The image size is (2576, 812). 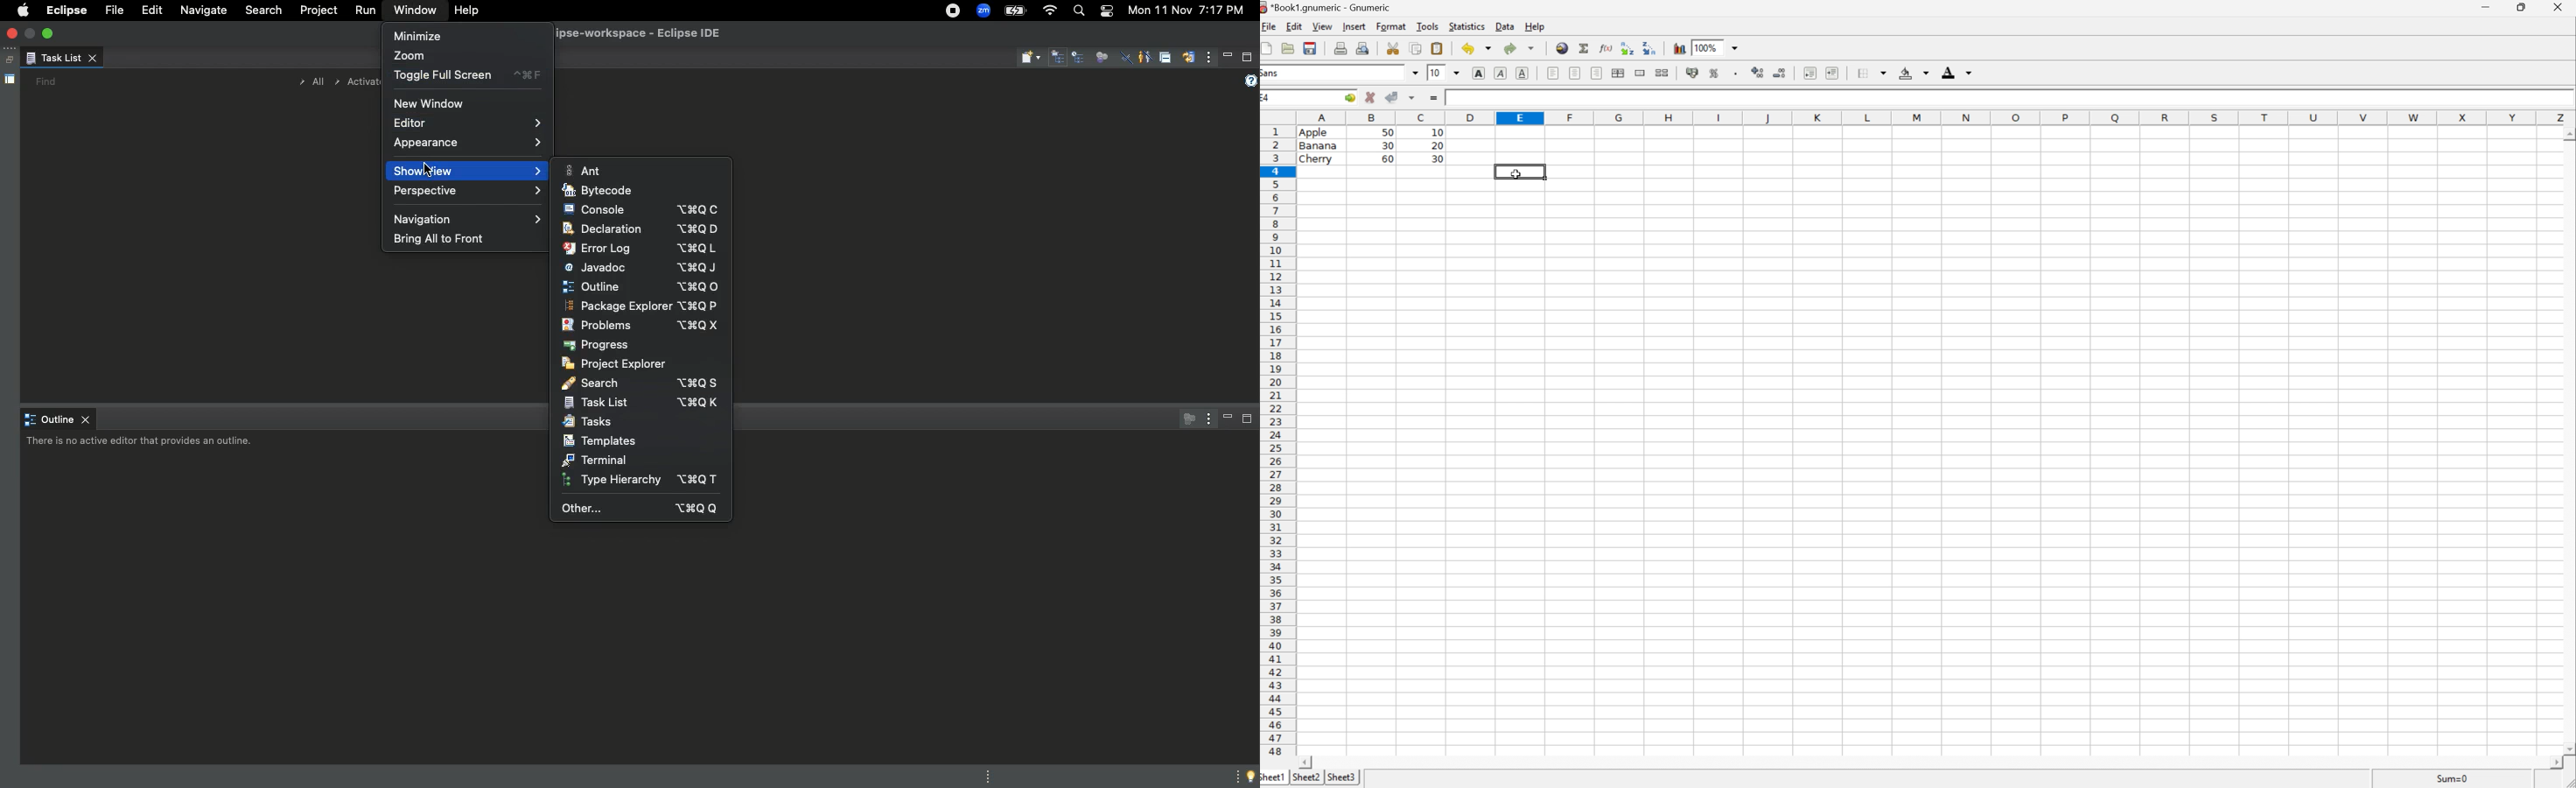 I want to click on increase number of decimals displayed, so click(x=1758, y=71).